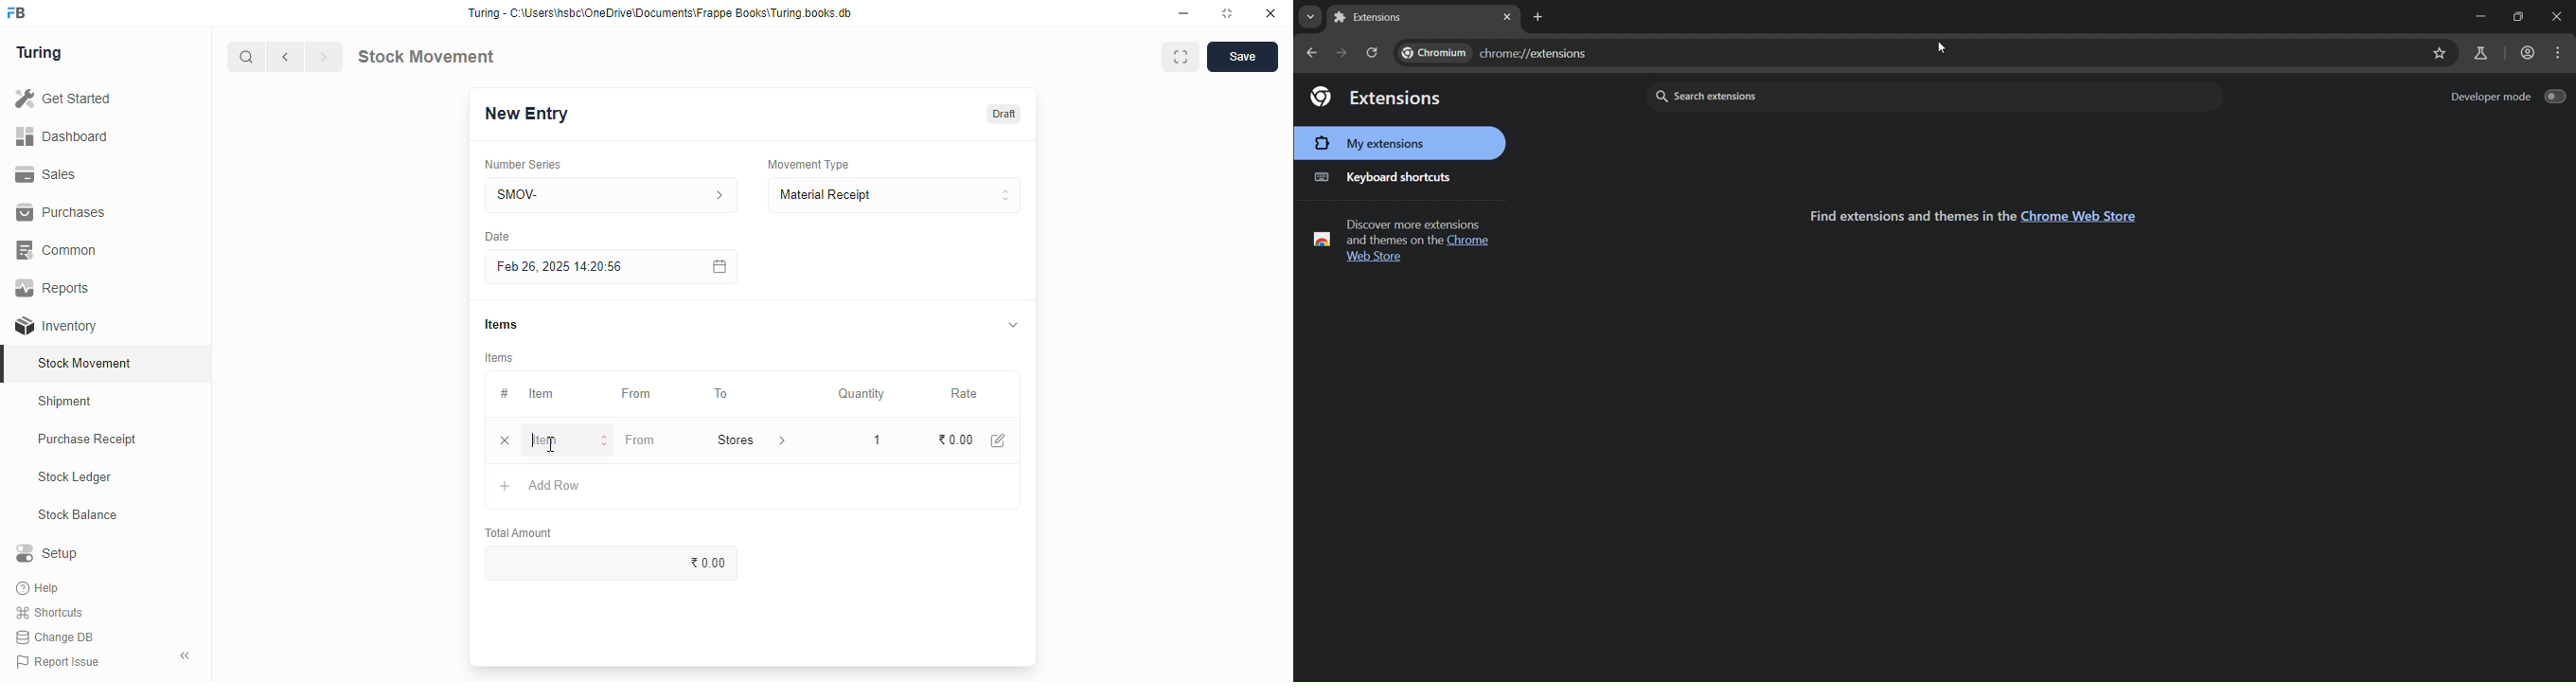  What do you see at coordinates (40, 53) in the screenshot?
I see `turing` at bounding box center [40, 53].